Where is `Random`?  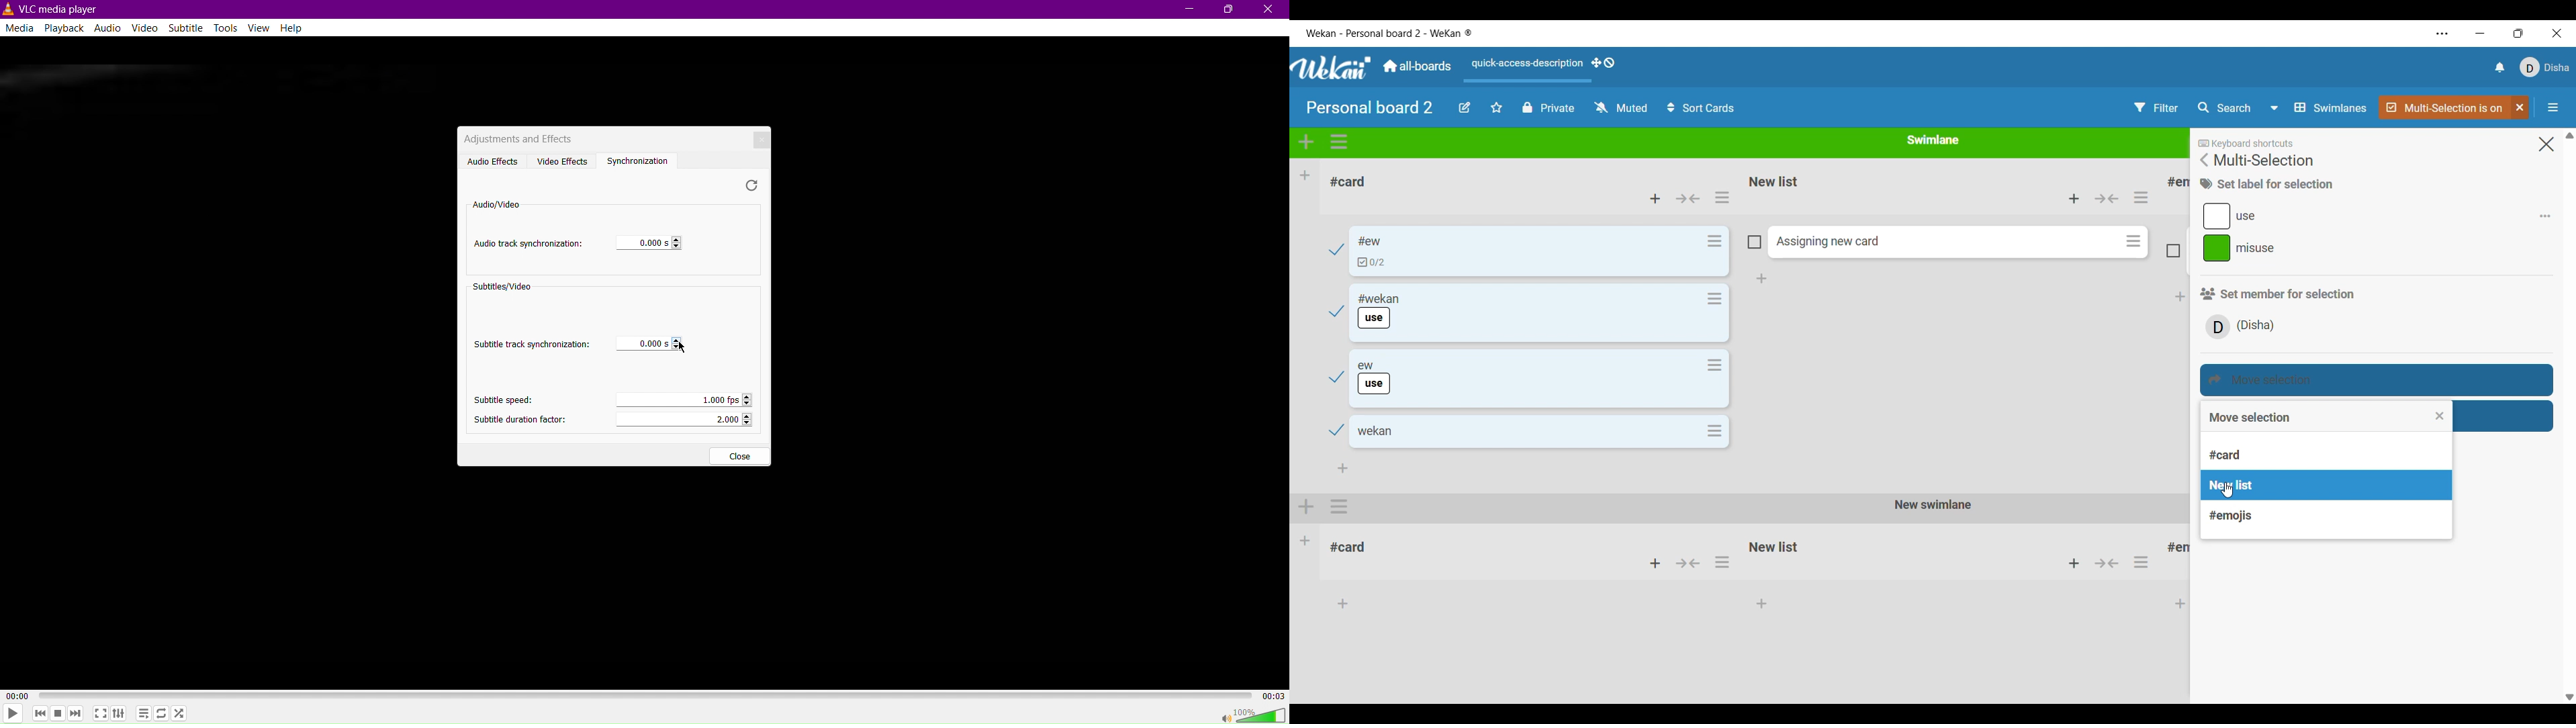 Random is located at coordinates (182, 713).